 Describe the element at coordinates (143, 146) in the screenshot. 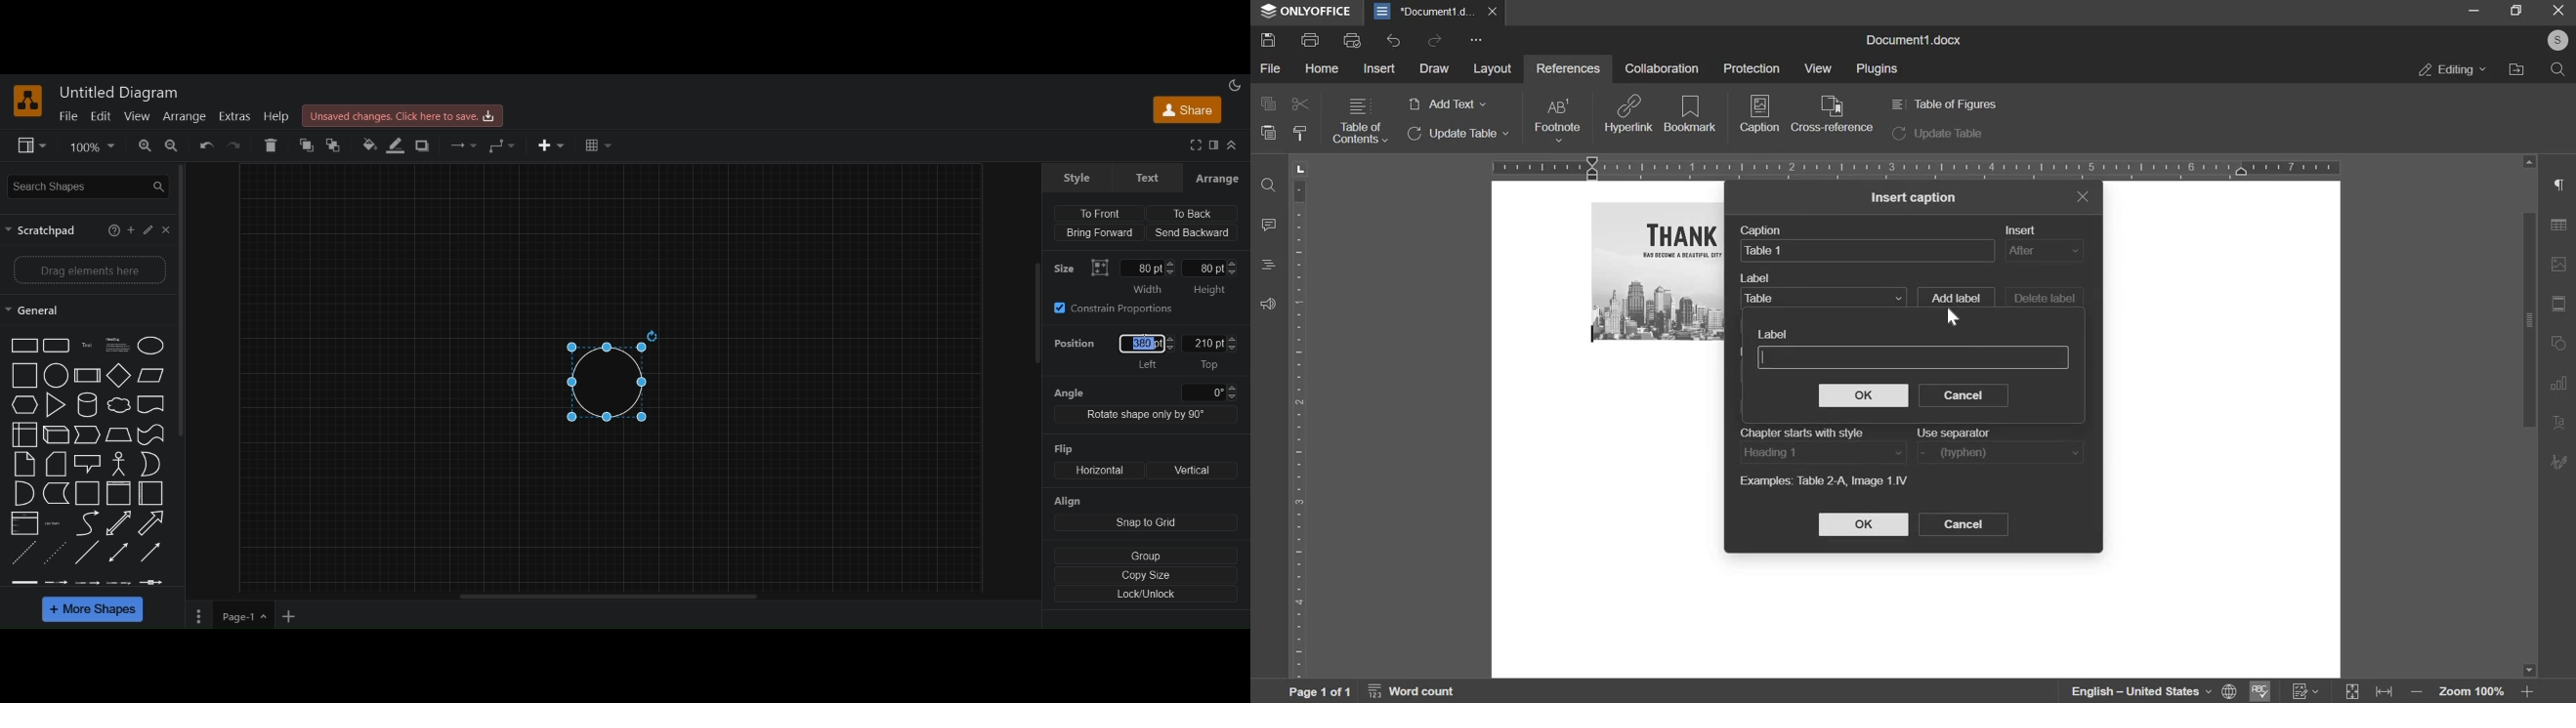

I see `zoom in` at that location.